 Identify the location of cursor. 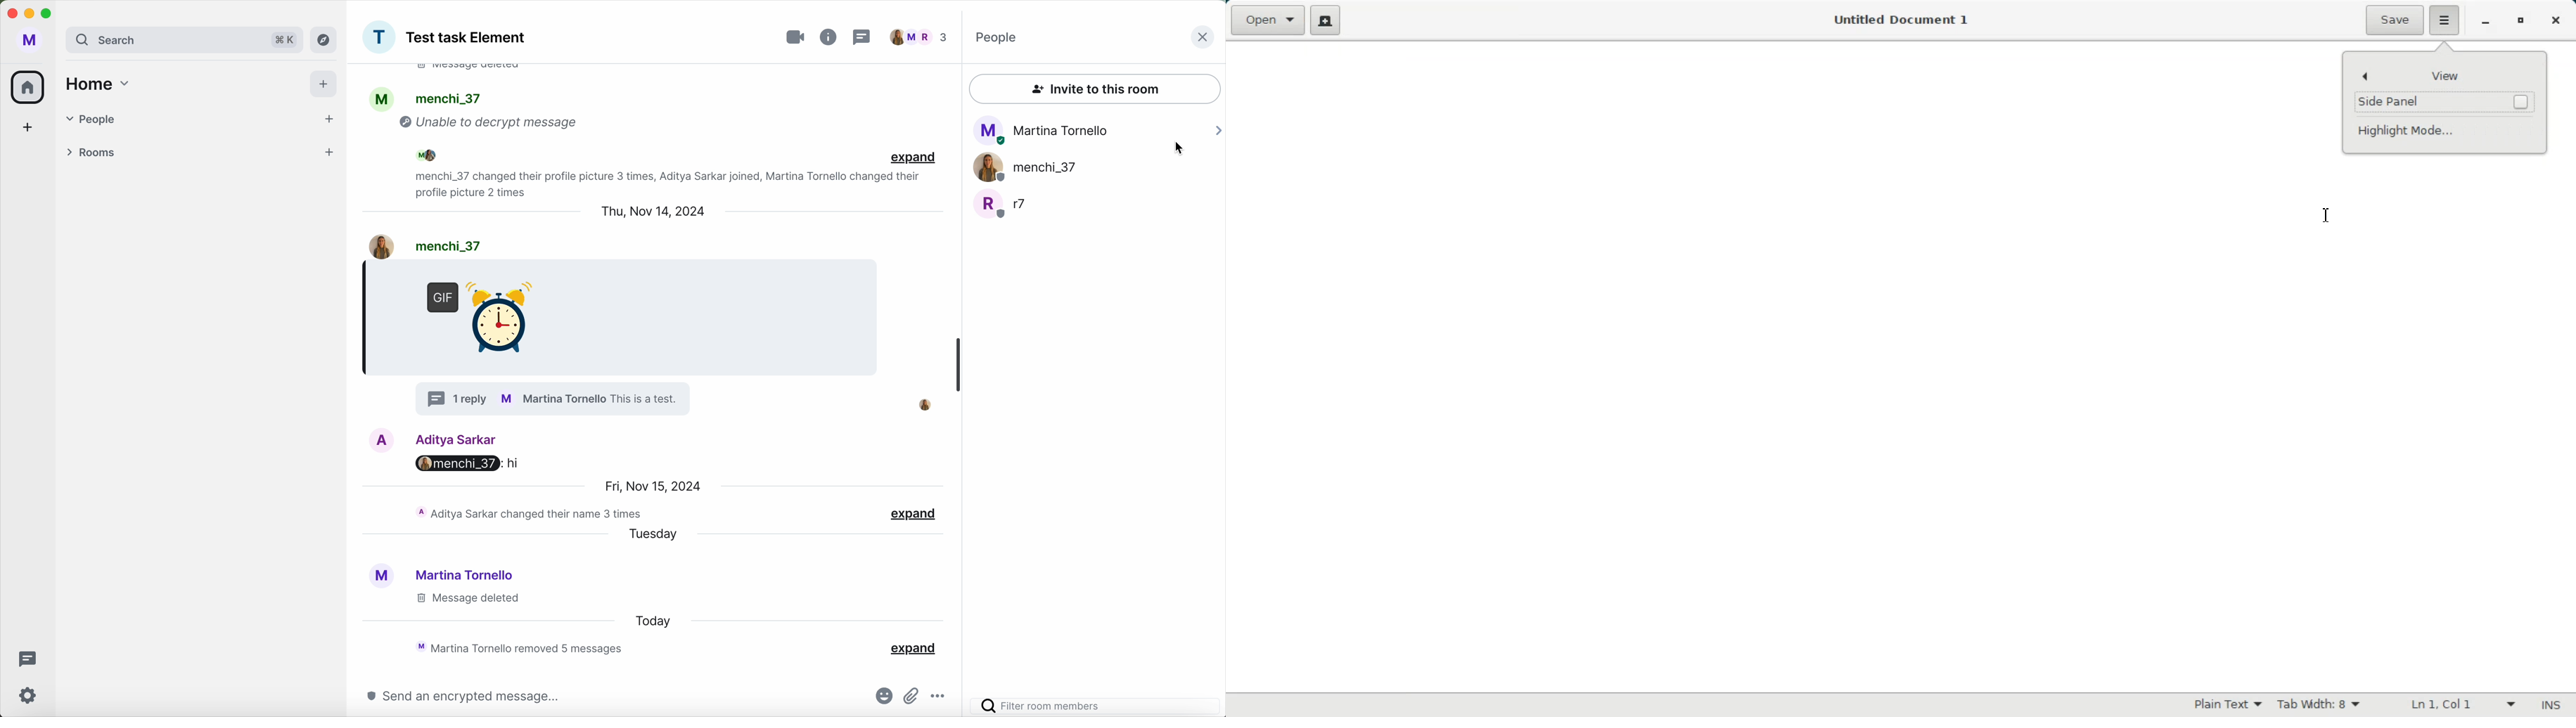
(1181, 151).